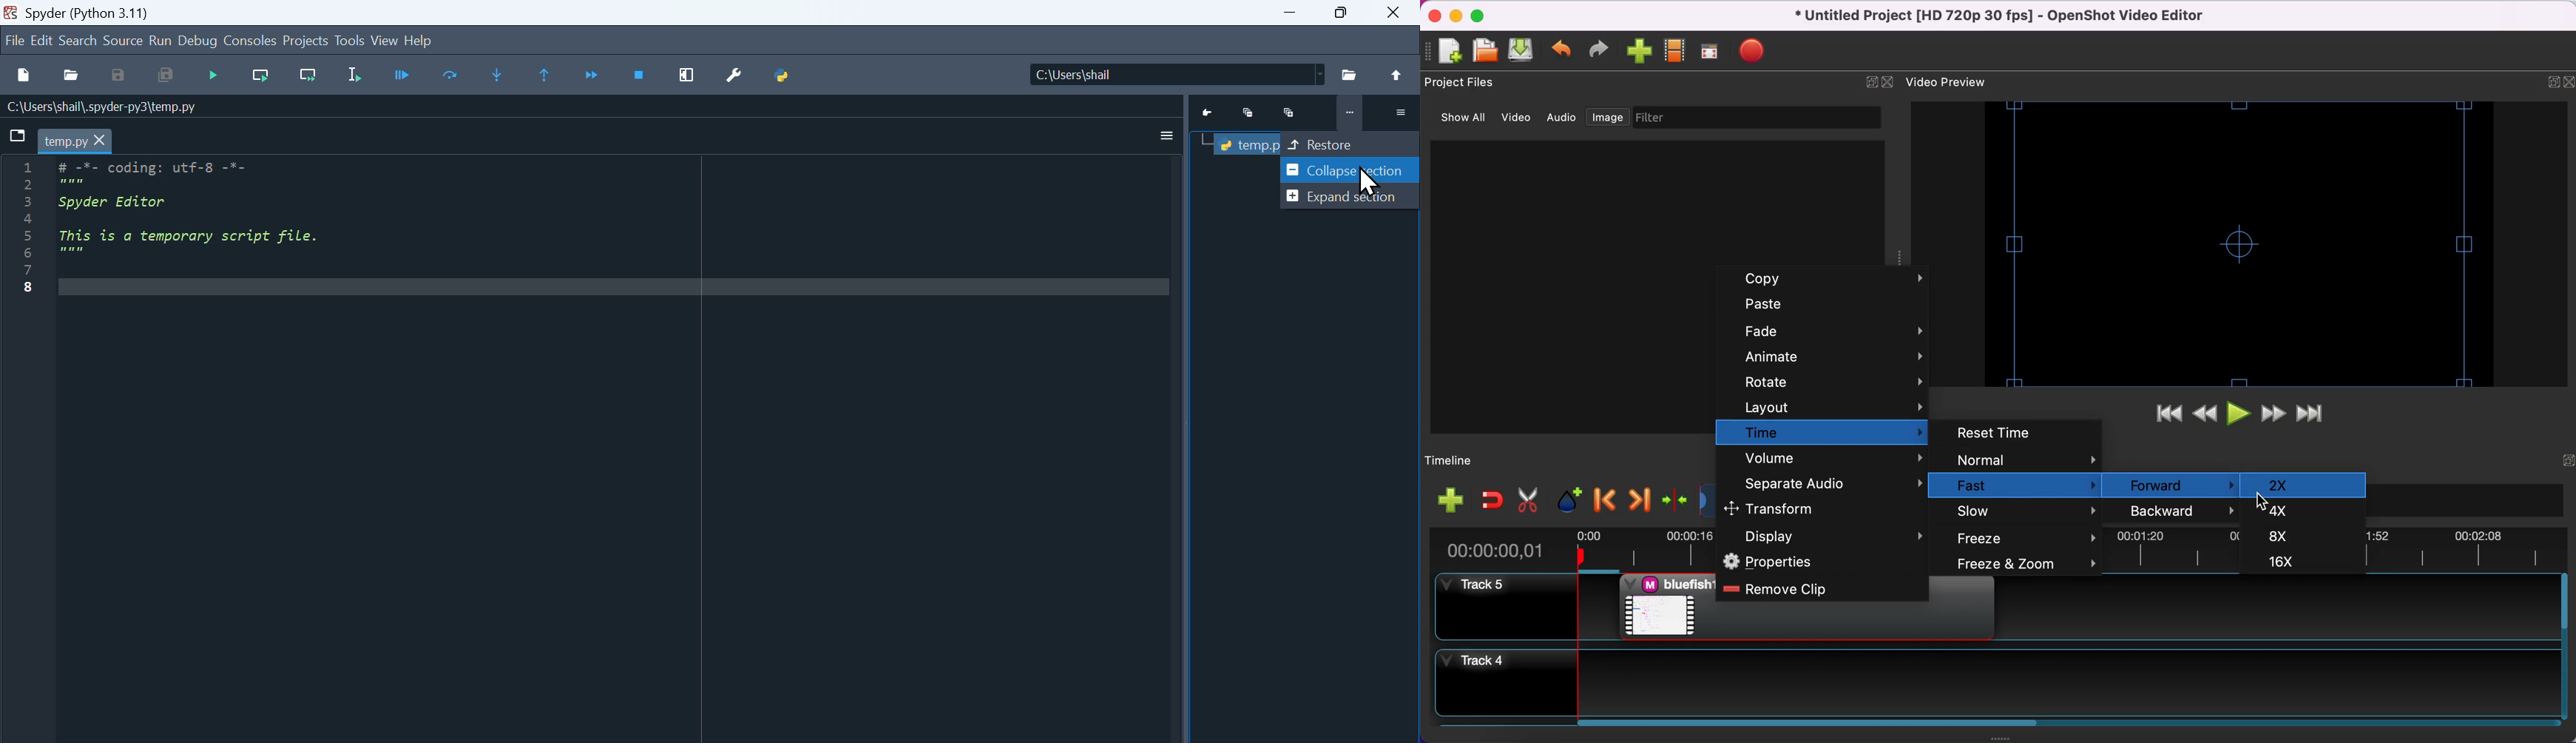 The height and width of the screenshot is (756, 2576). What do you see at coordinates (124, 41) in the screenshot?
I see `Source` at bounding box center [124, 41].